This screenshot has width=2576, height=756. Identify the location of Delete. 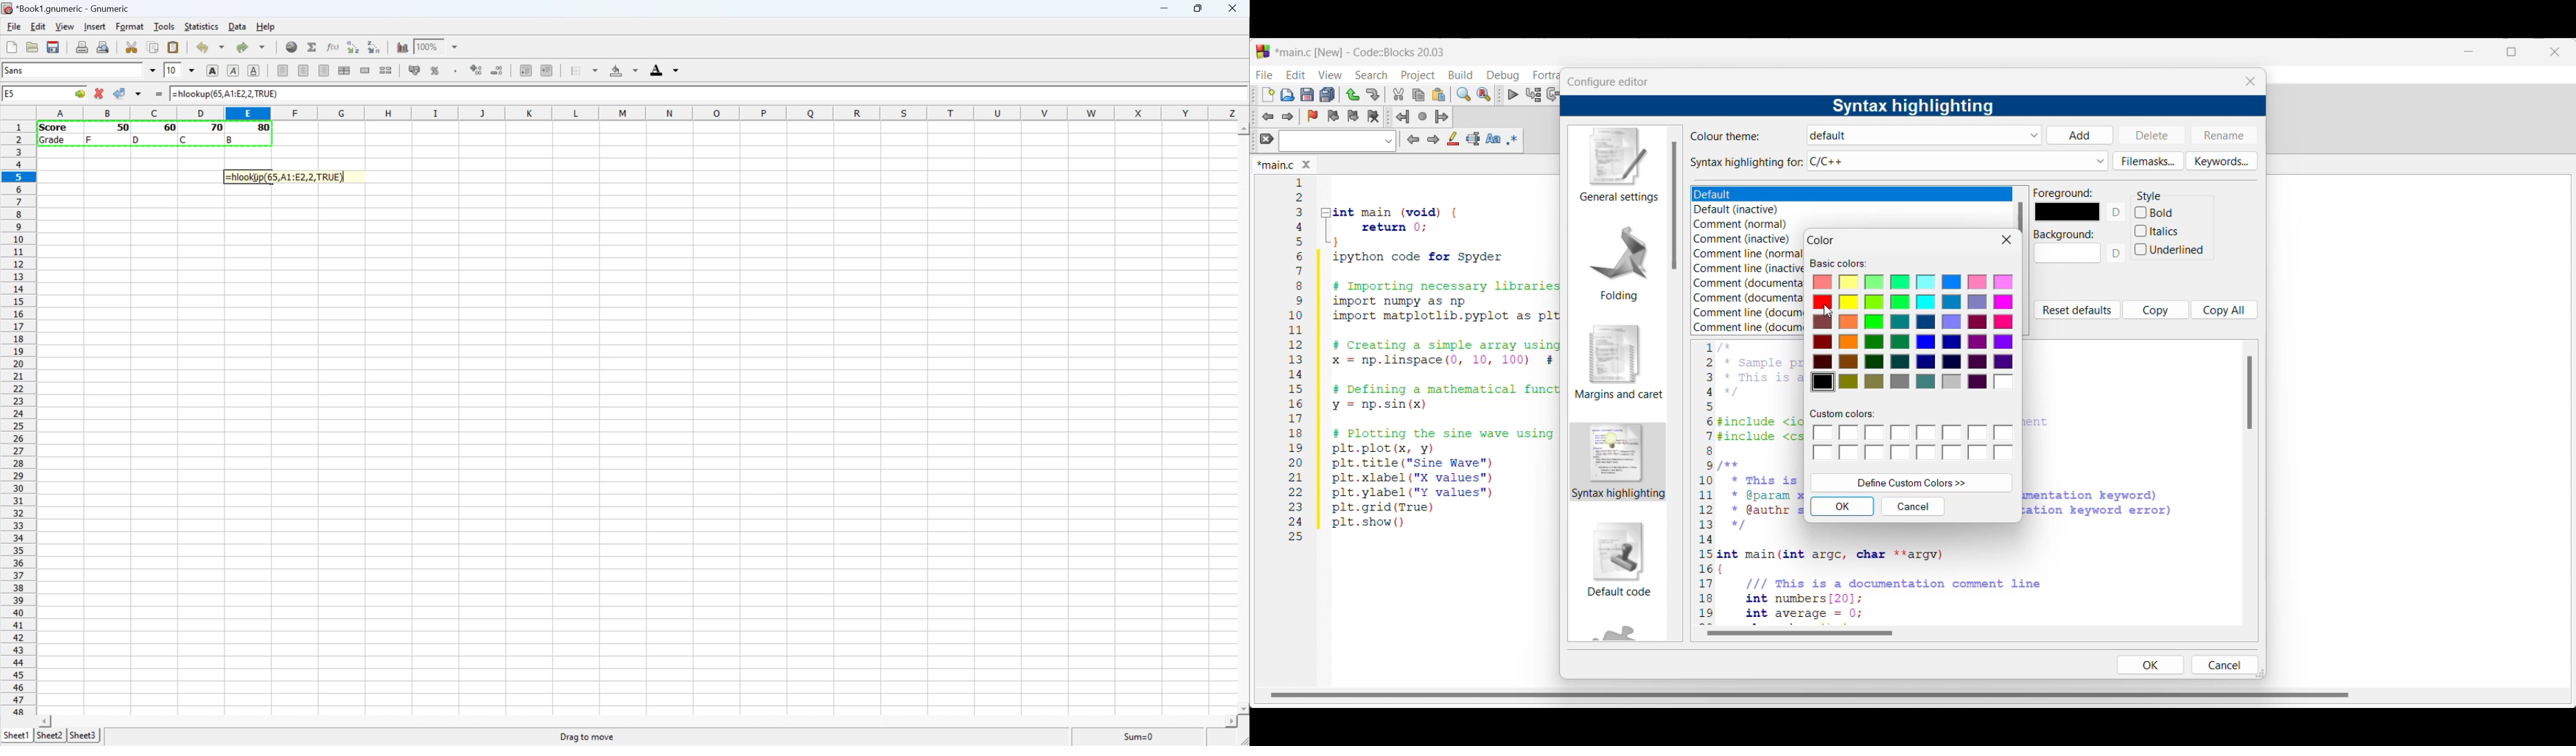
(2153, 134).